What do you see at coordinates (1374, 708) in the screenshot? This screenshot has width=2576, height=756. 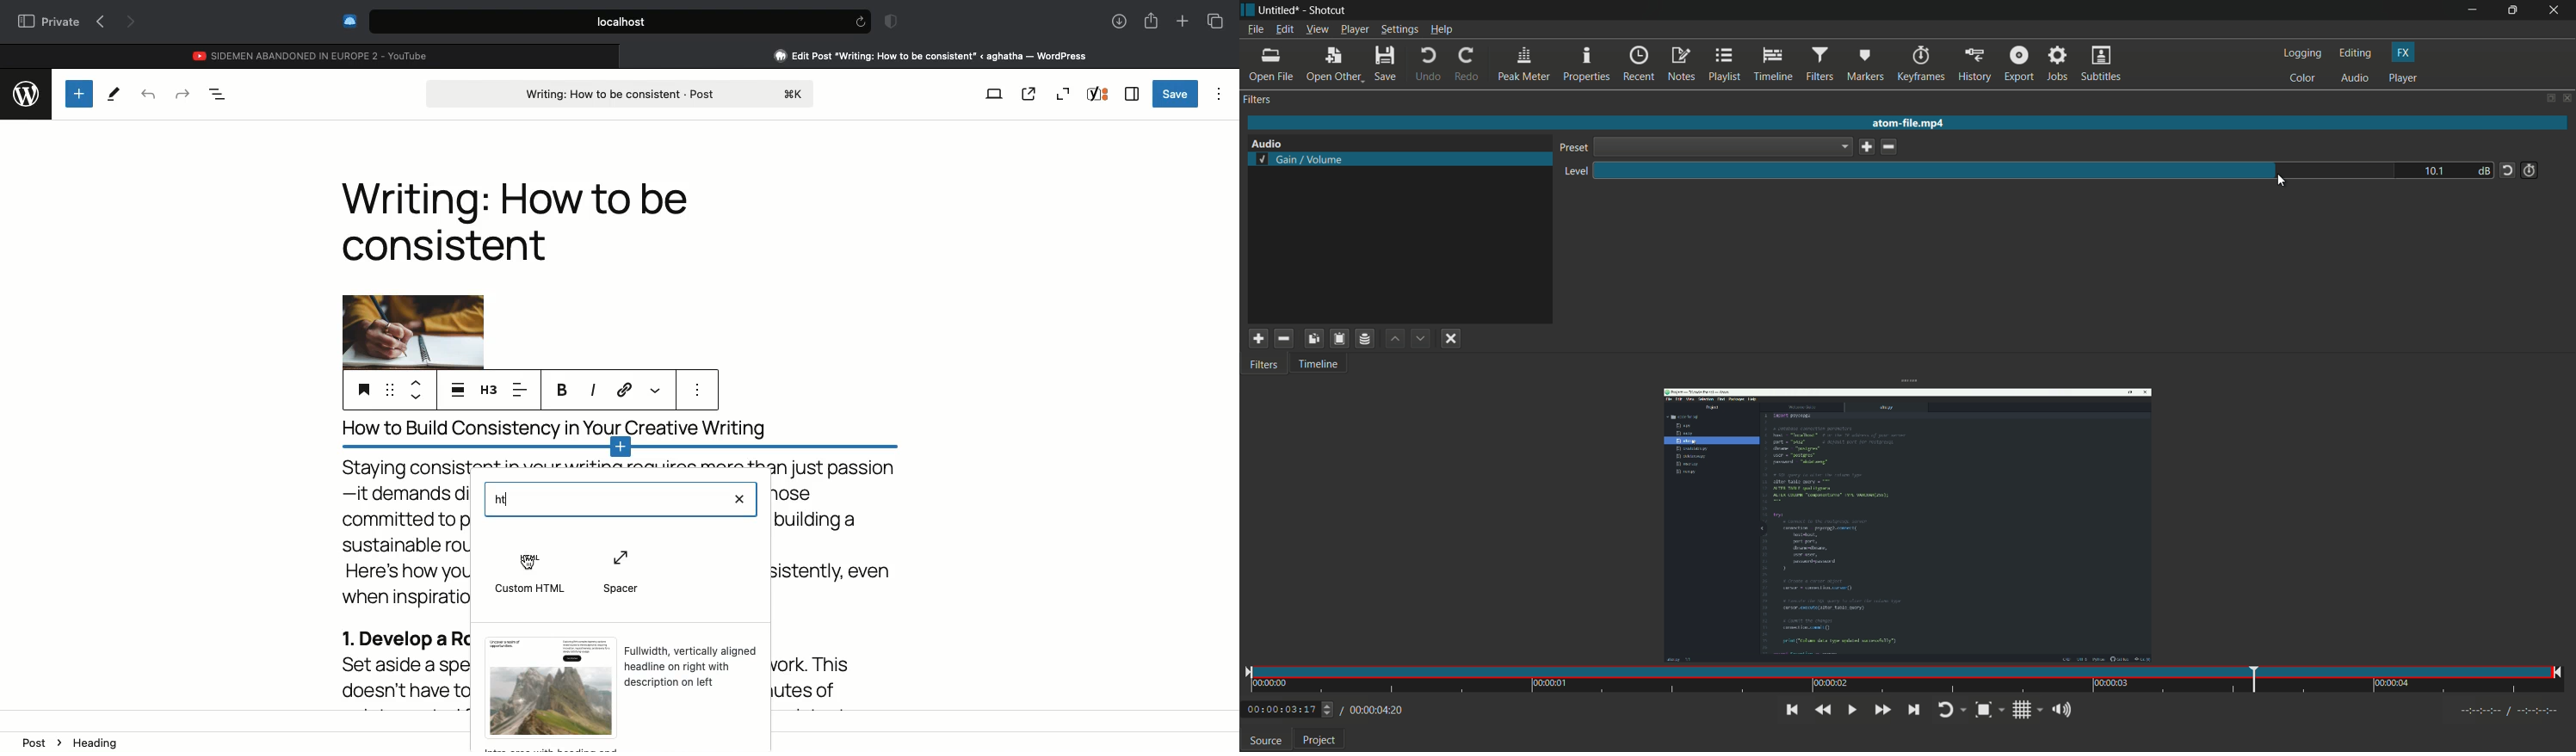 I see `/00:00:04:20(total time)` at bounding box center [1374, 708].